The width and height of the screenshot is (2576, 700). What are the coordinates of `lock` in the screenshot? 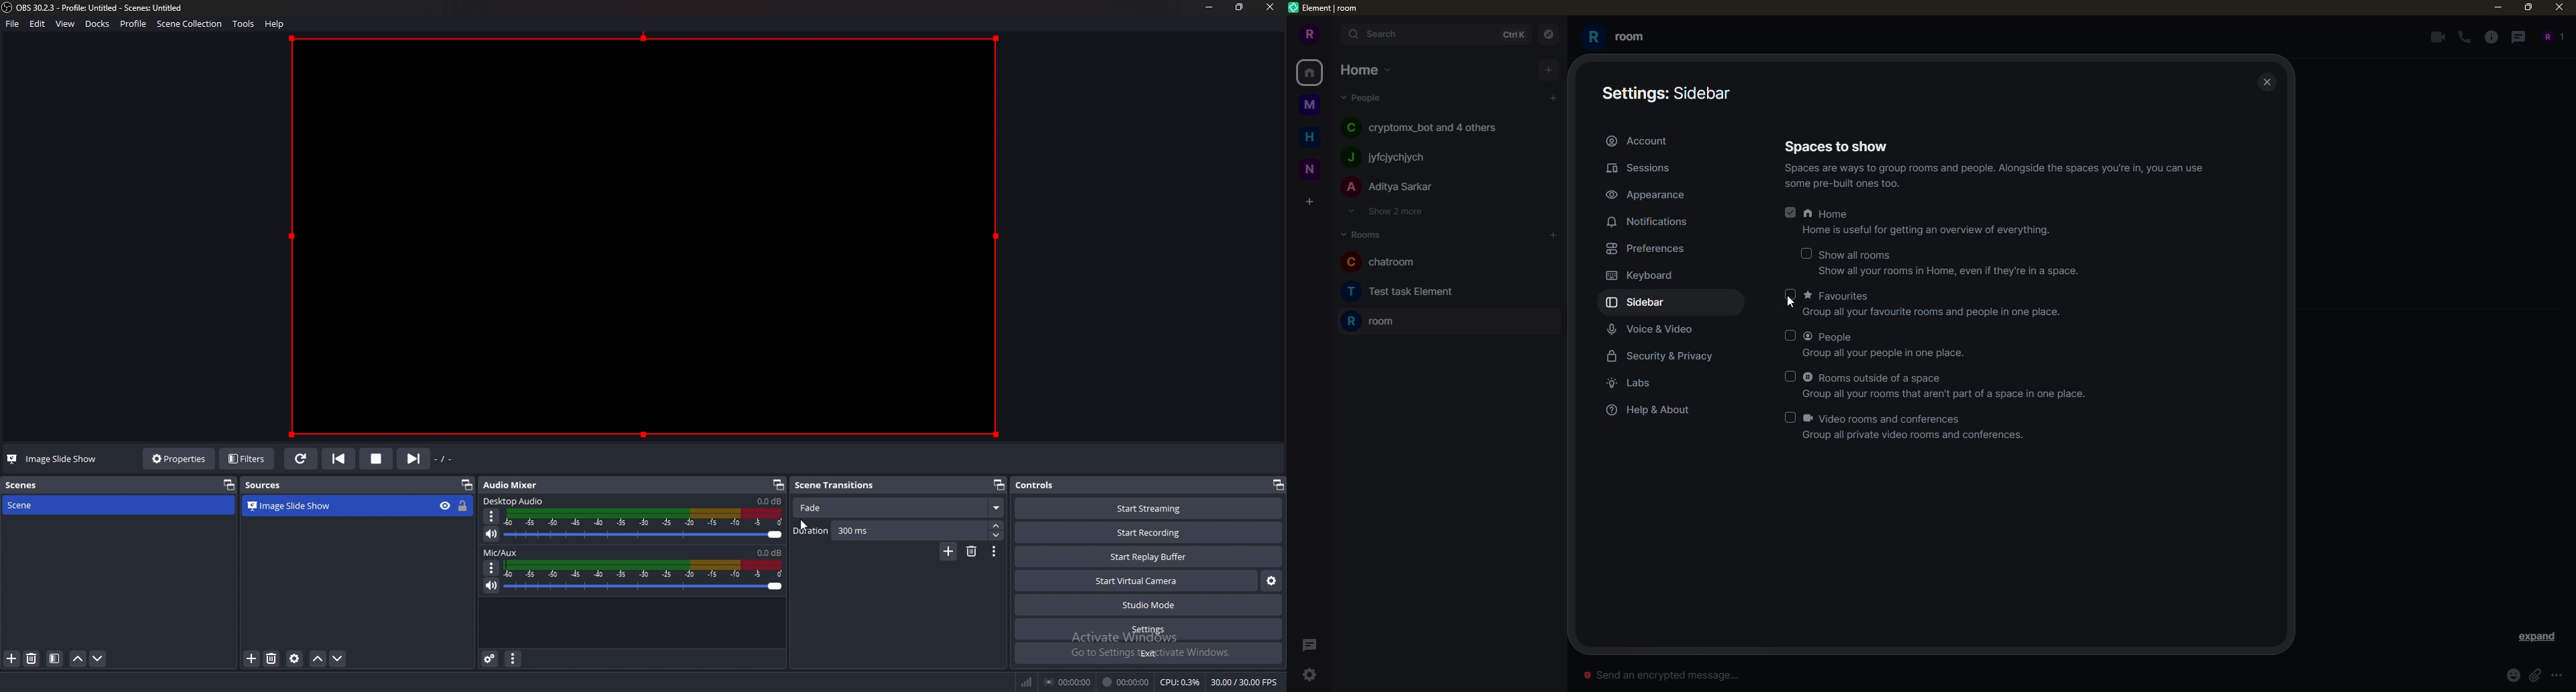 It's located at (463, 506).